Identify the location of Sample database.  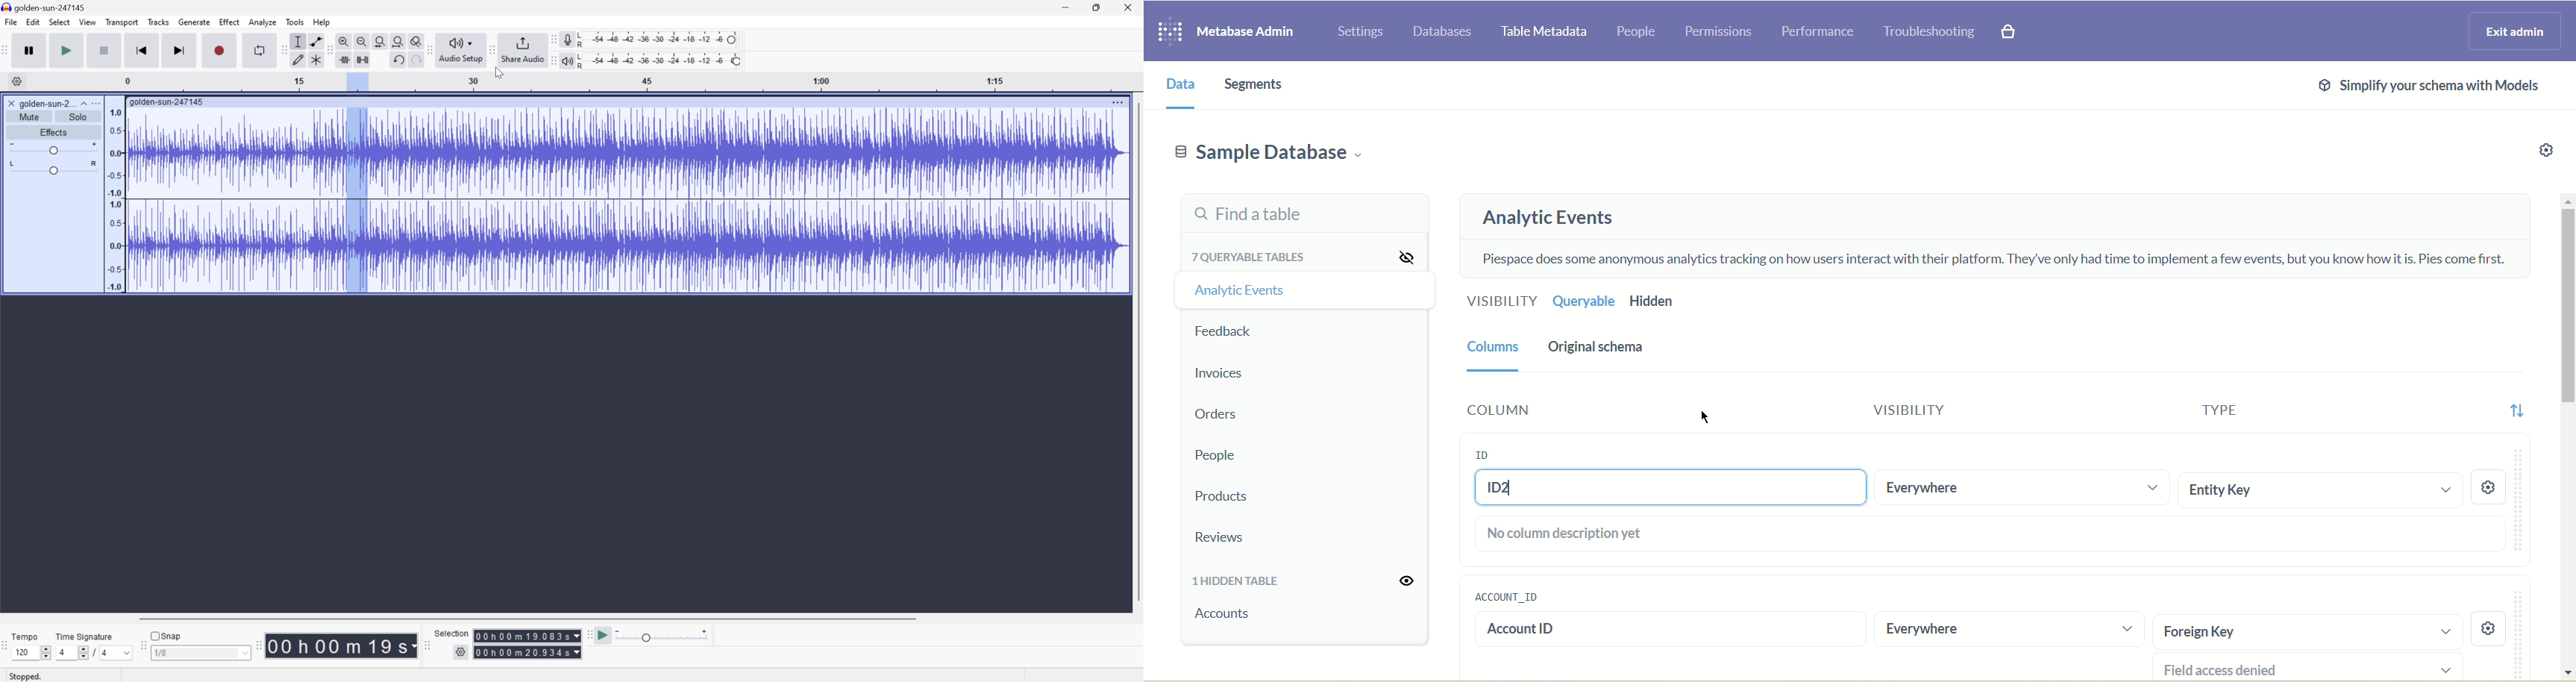
(1284, 154).